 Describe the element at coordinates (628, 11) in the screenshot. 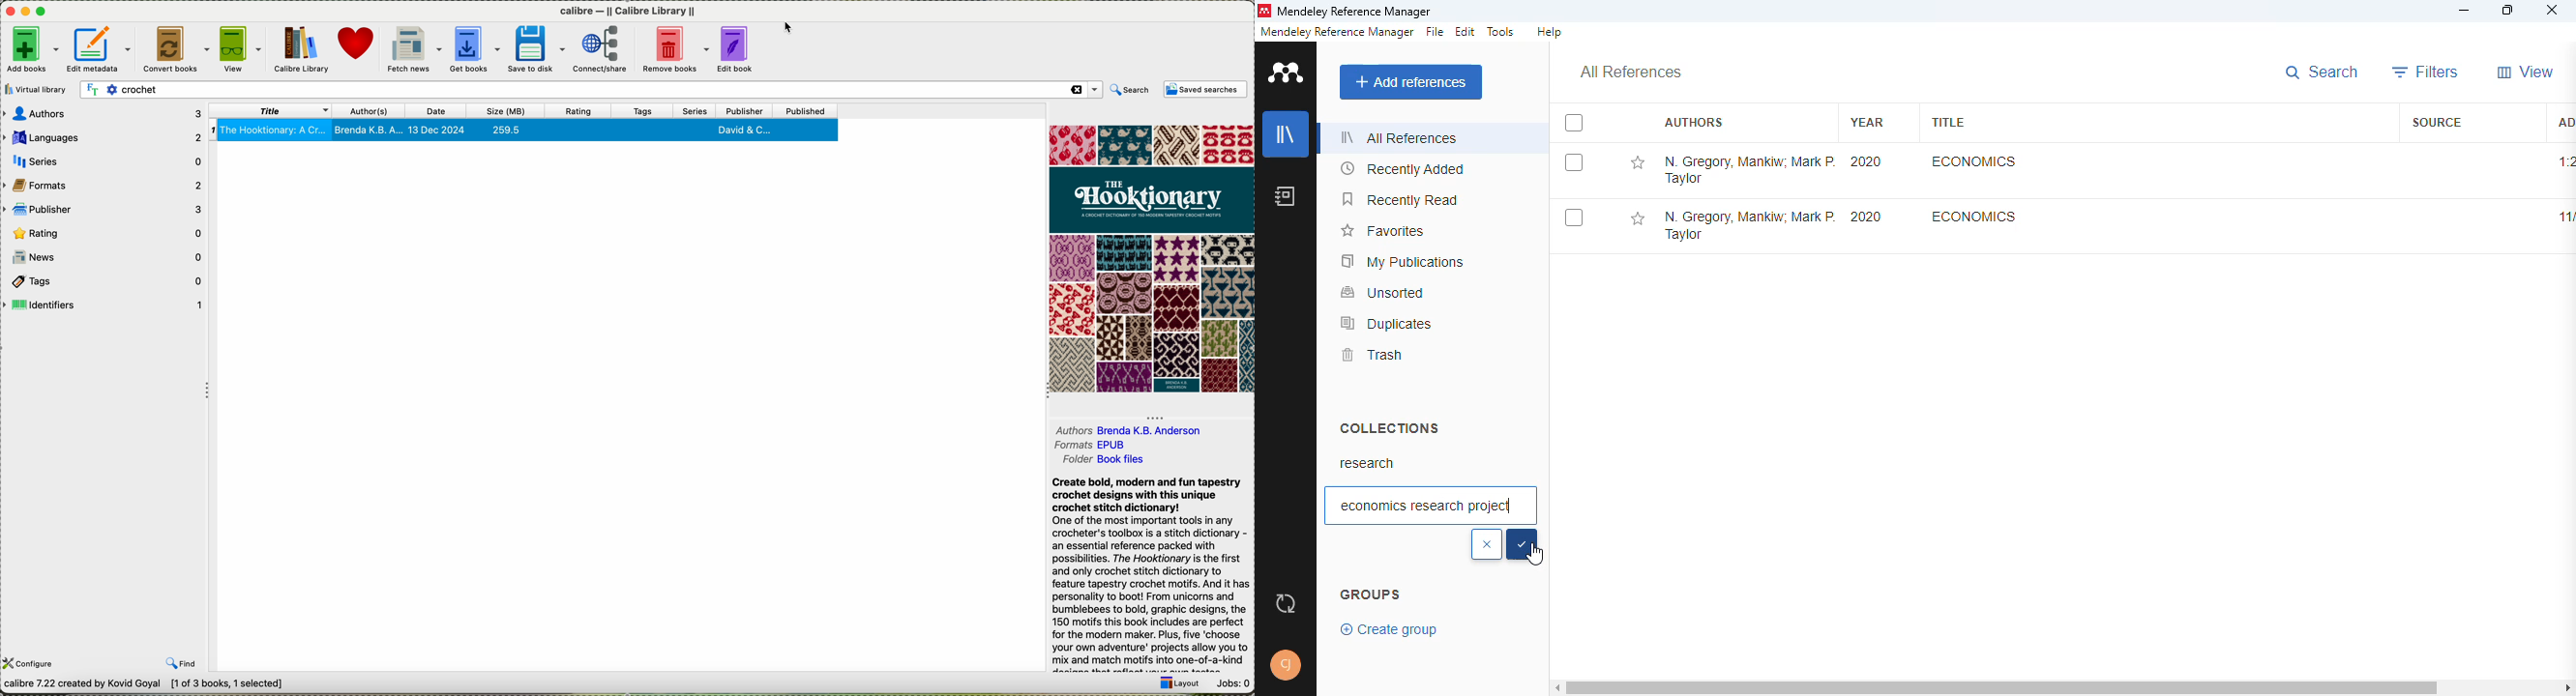

I see `calibre library` at that location.